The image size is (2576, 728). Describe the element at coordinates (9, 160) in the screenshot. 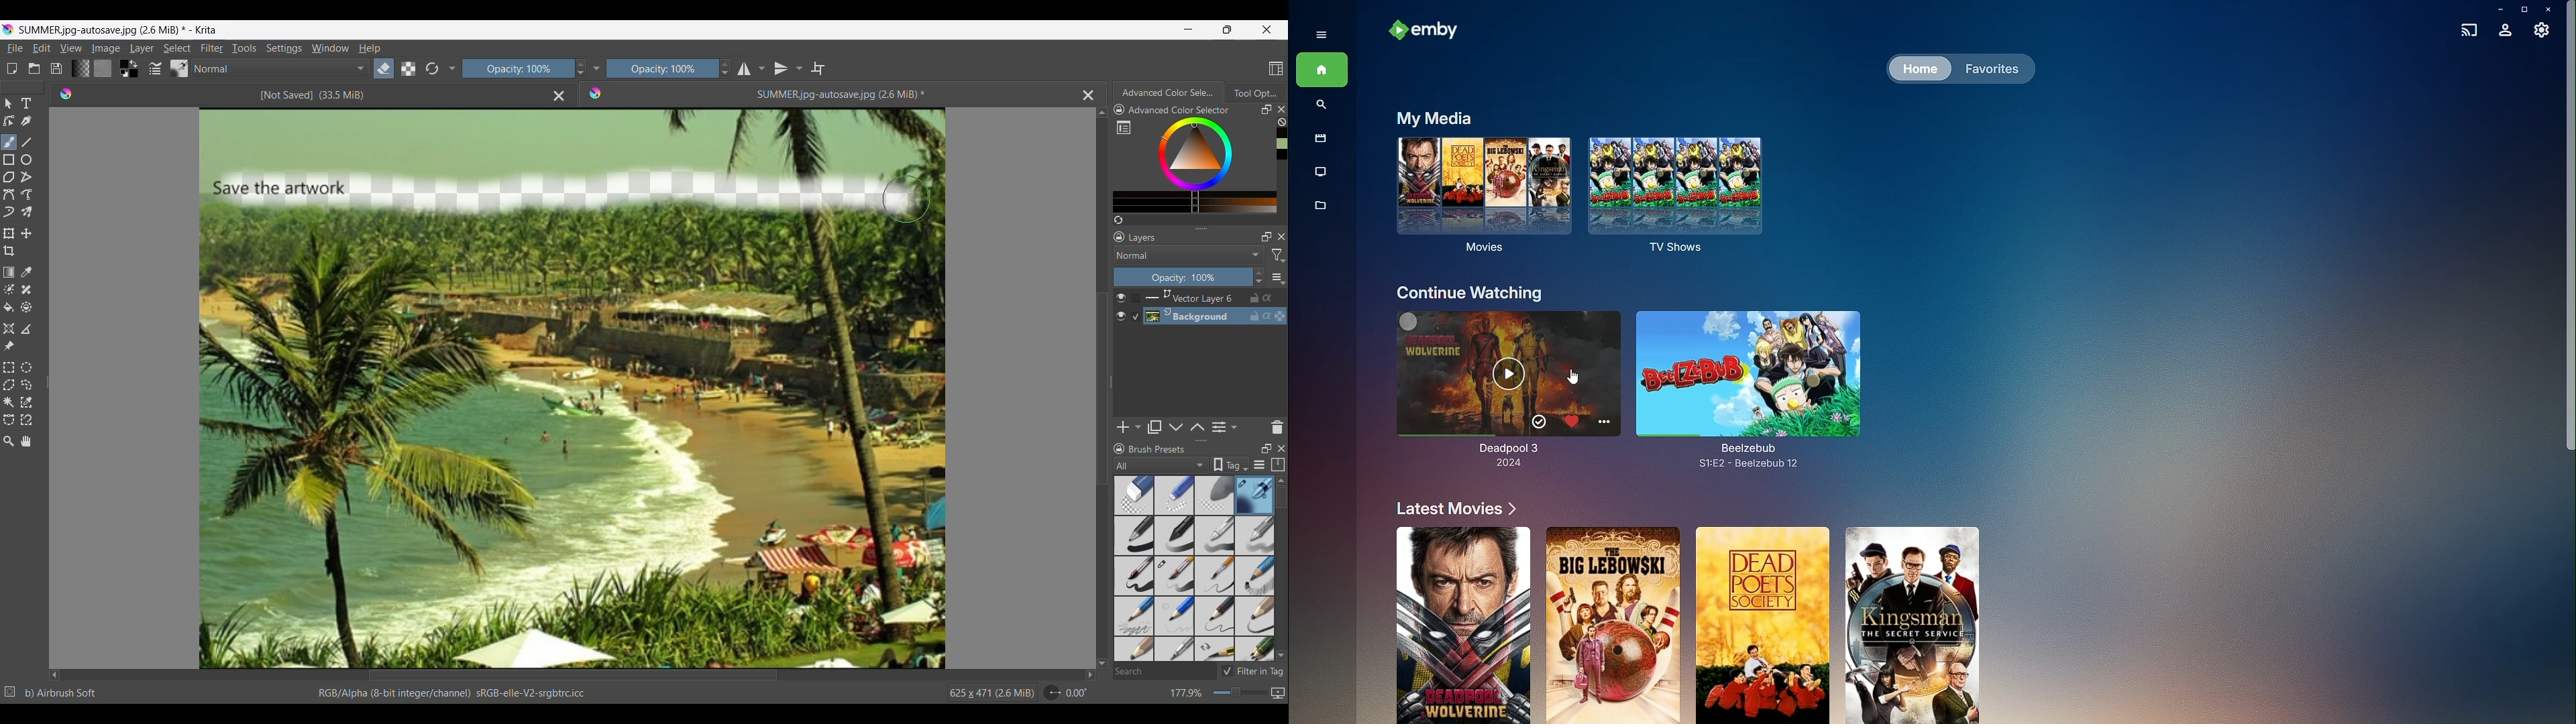

I see `Rectangle tool` at that location.